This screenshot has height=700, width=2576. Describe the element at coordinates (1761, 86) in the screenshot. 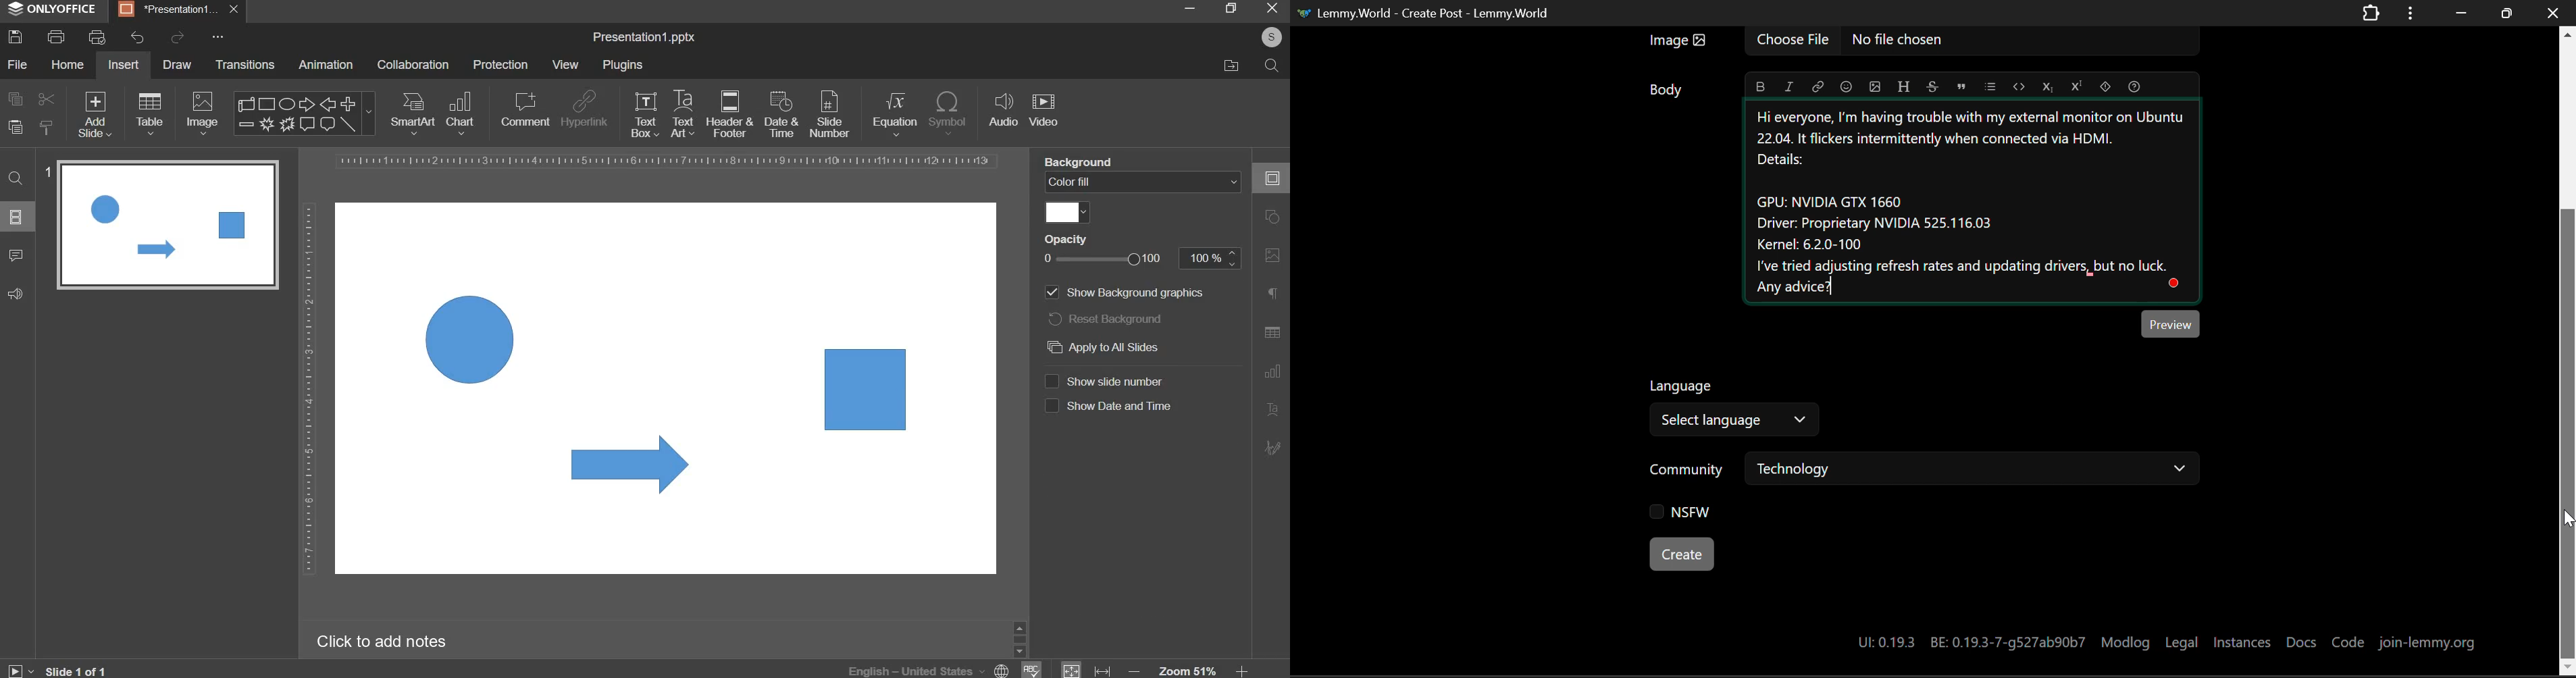

I see `Bold` at that location.